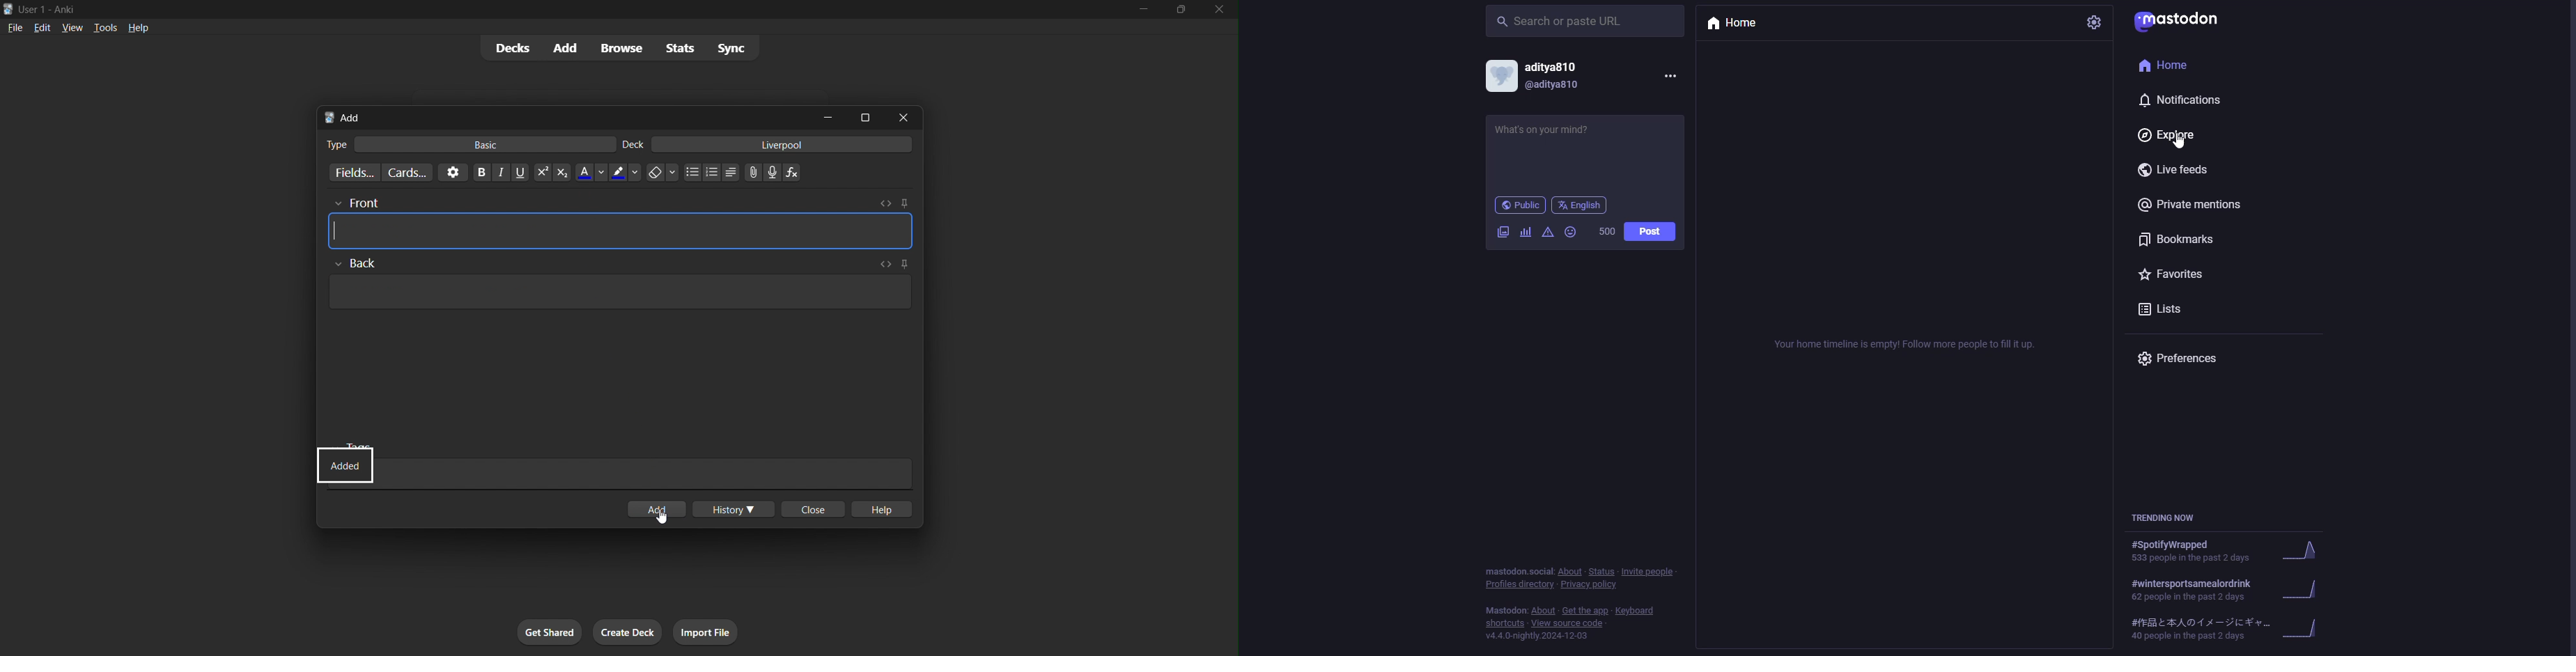 The width and height of the screenshot is (2576, 672). Describe the element at coordinates (767, 144) in the screenshot. I see `liverpool deck input filed` at that location.